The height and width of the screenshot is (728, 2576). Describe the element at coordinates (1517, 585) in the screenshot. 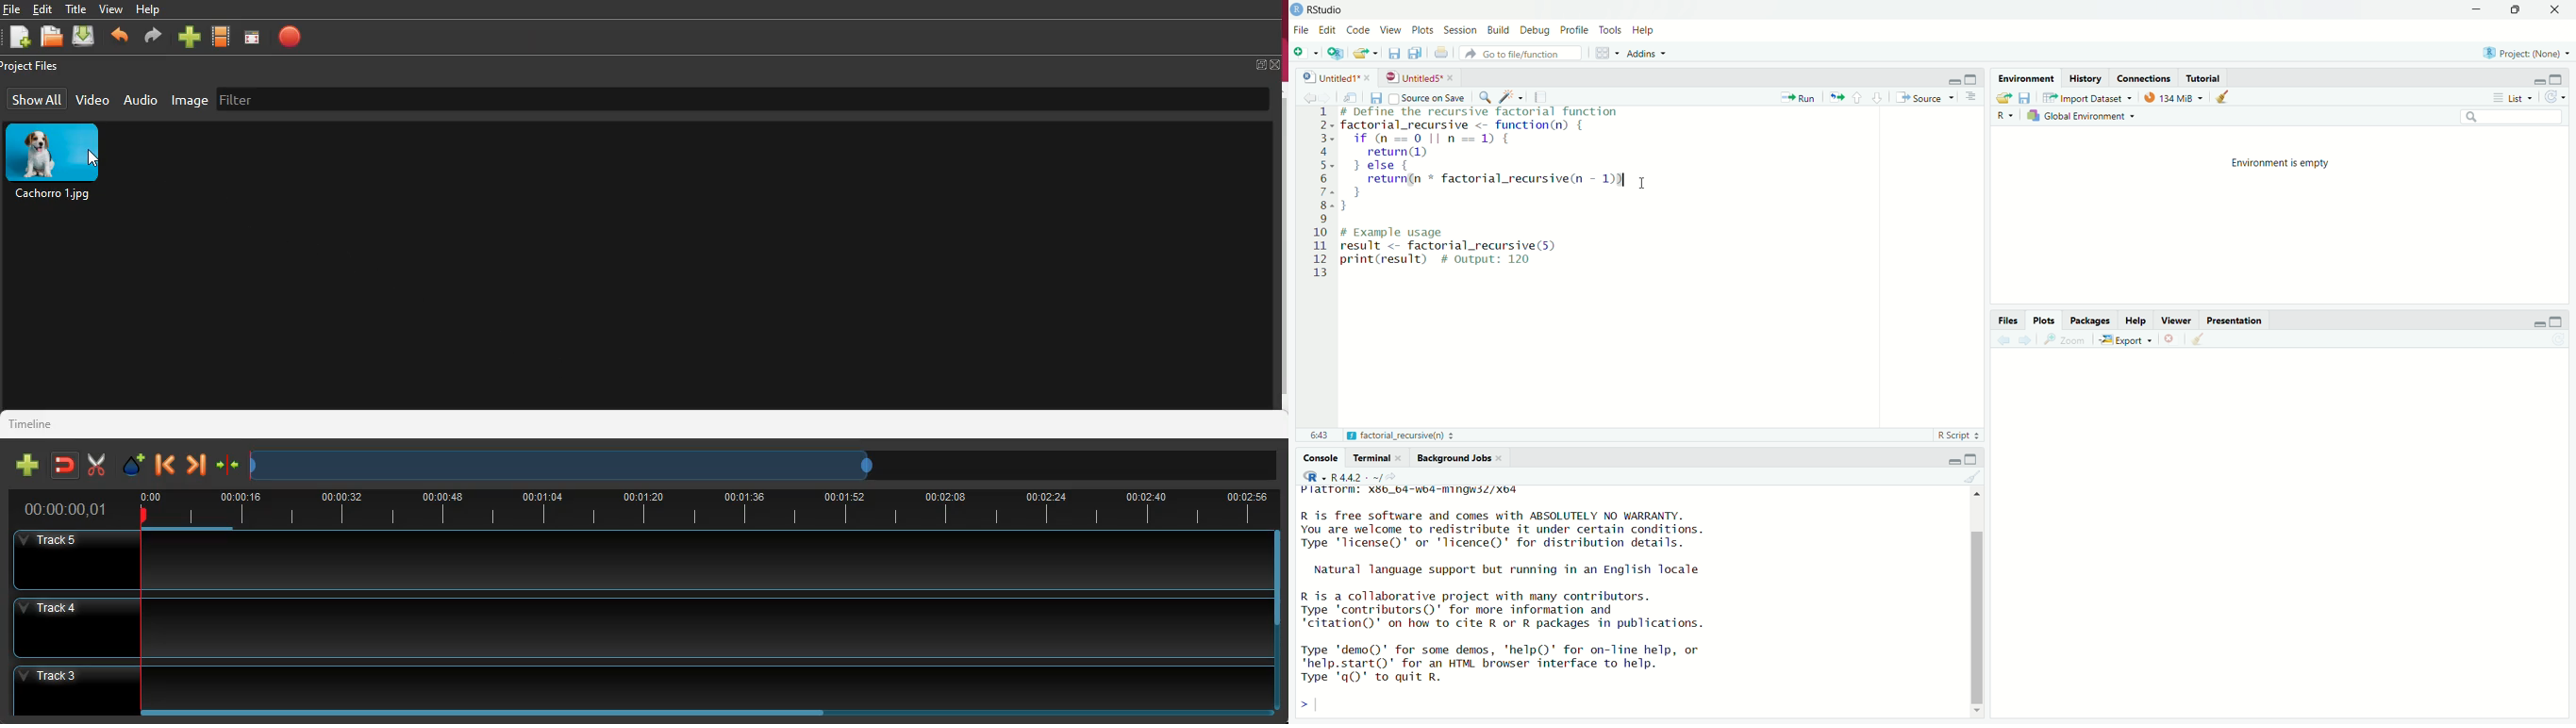

I see `Flatrorm. XxX38b_b4-wo4-mingwsZ/xo4

R is free software and comes with ABSOLUTELY NO WARRANTY.

You are welcome to redistribute it under certain conditions.

Type 'license()' or 'licence(D' for distribution details.
Natural language support but running in an English locale

R is a collaborative project with many contributors.

Type 'contributors()' for more information and

‘citation()' on how to cite R or R packages in publications.

Type 'demo()' for some demos, 'help()' for on-line help, or

'help.start()' for an HTML browser interface to help.

Type 'q()' to quit R.` at that location.